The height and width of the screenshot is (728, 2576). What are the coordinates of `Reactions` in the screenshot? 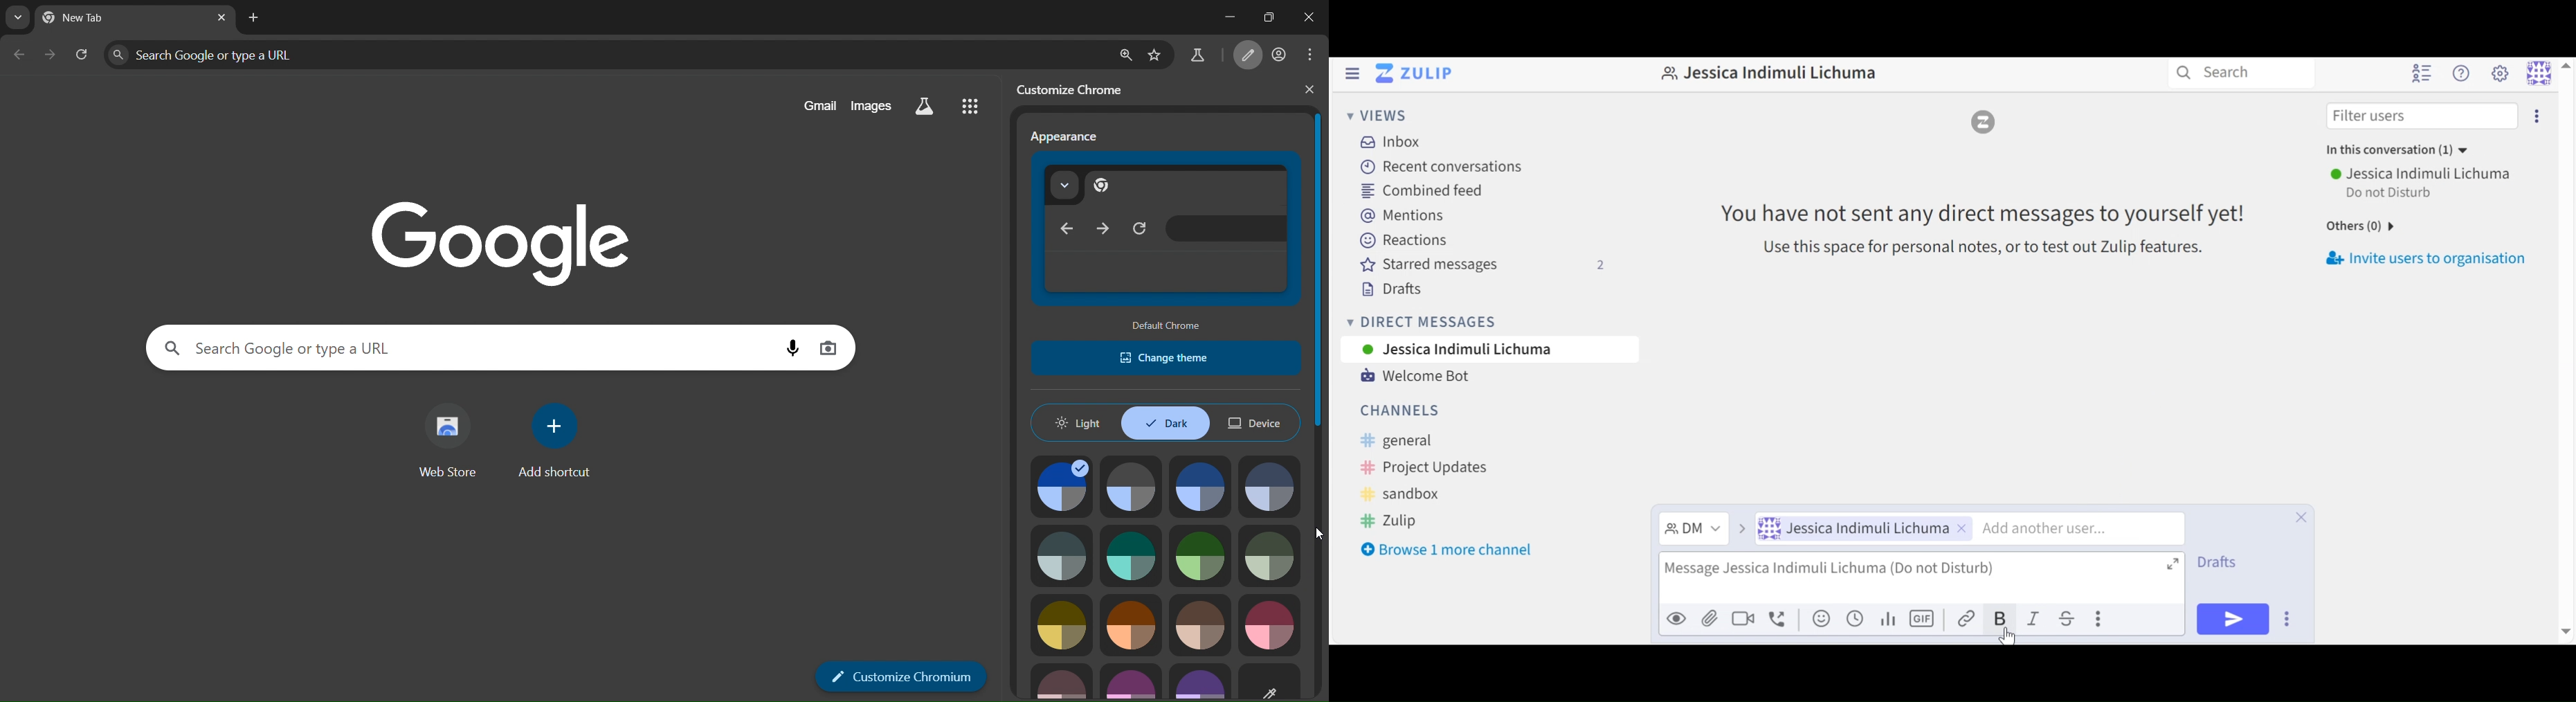 It's located at (1404, 240).